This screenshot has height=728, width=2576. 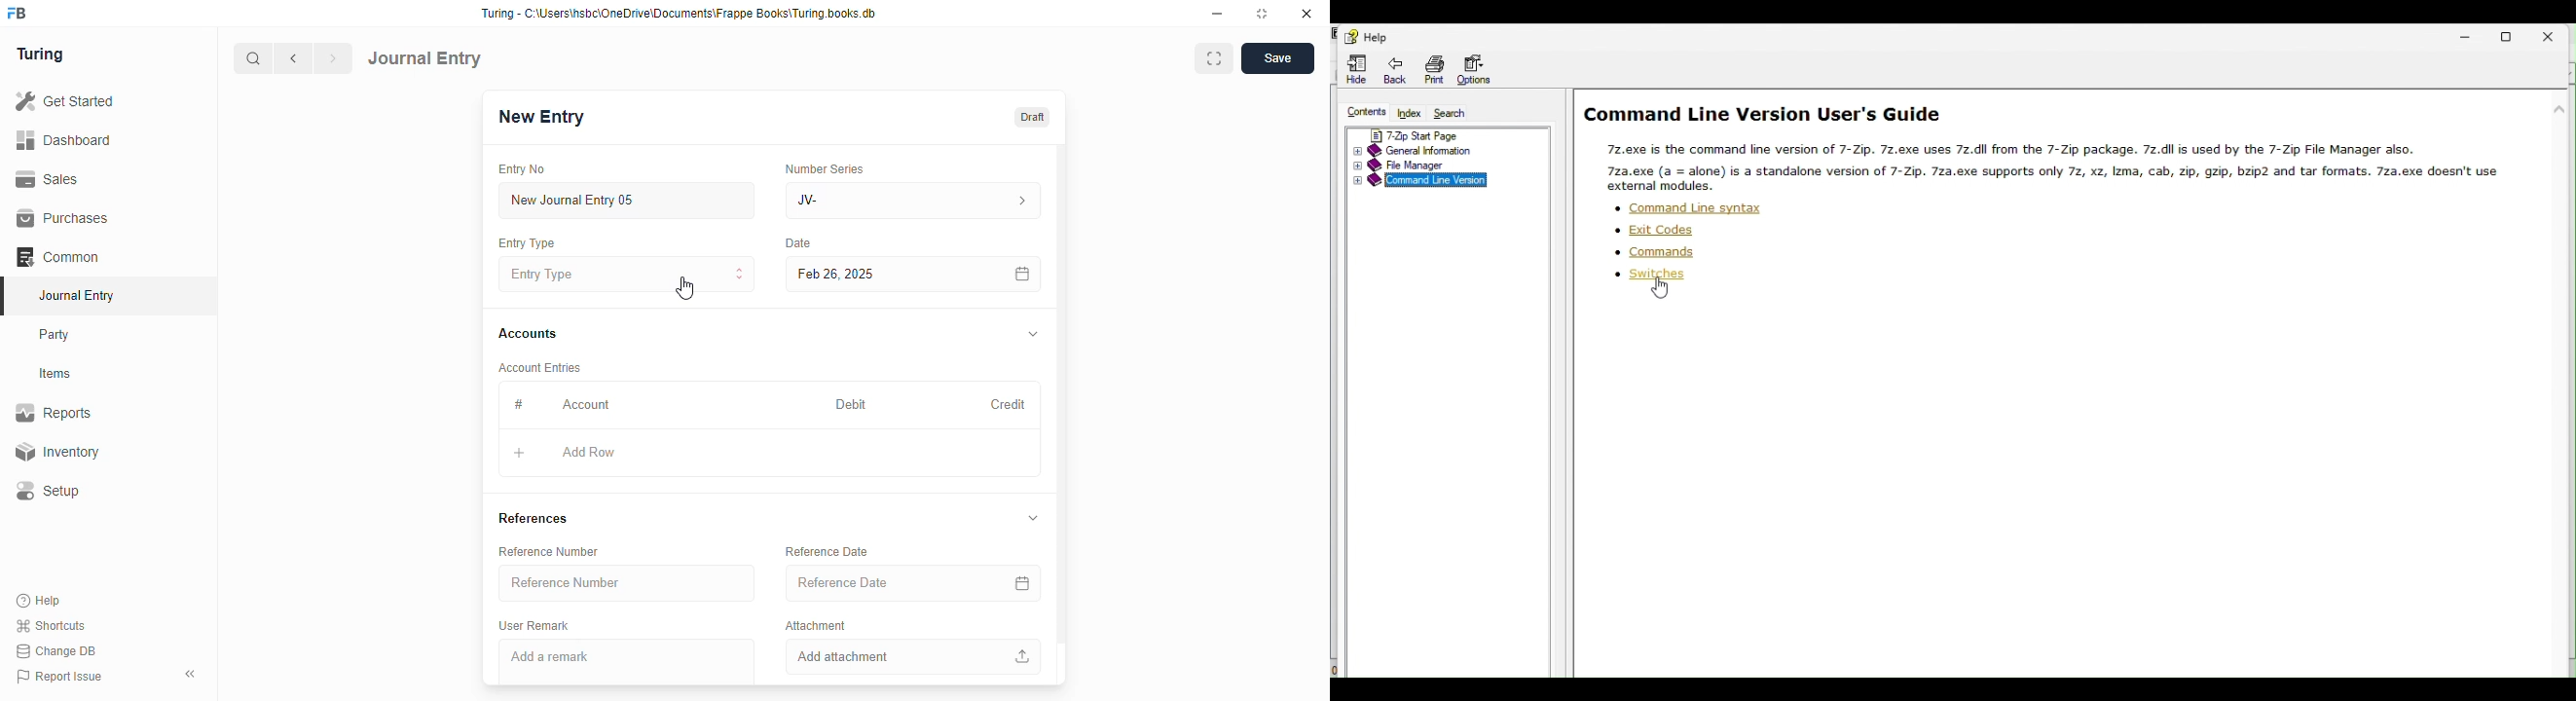 What do you see at coordinates (1033, 518) in the screenshot?
I see `toggle expand/collapse` at bounding box center [1033, 518].